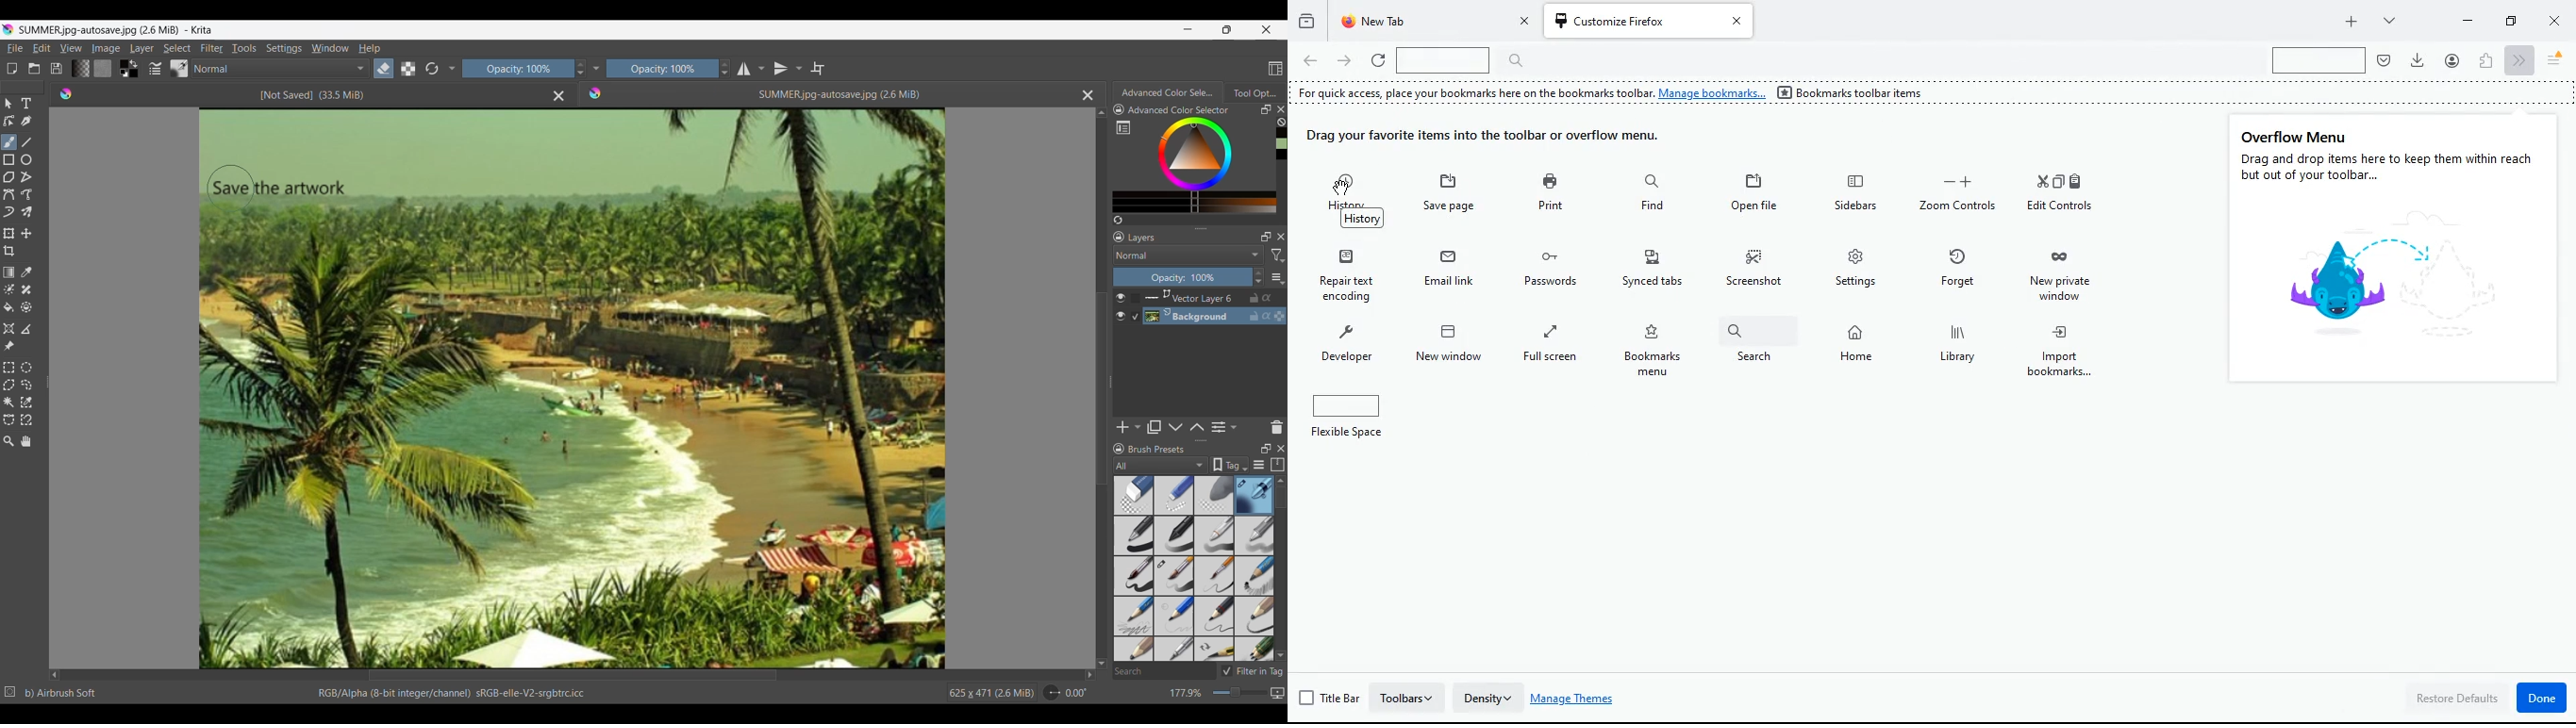  I want to click on Close, so click(559, 97).